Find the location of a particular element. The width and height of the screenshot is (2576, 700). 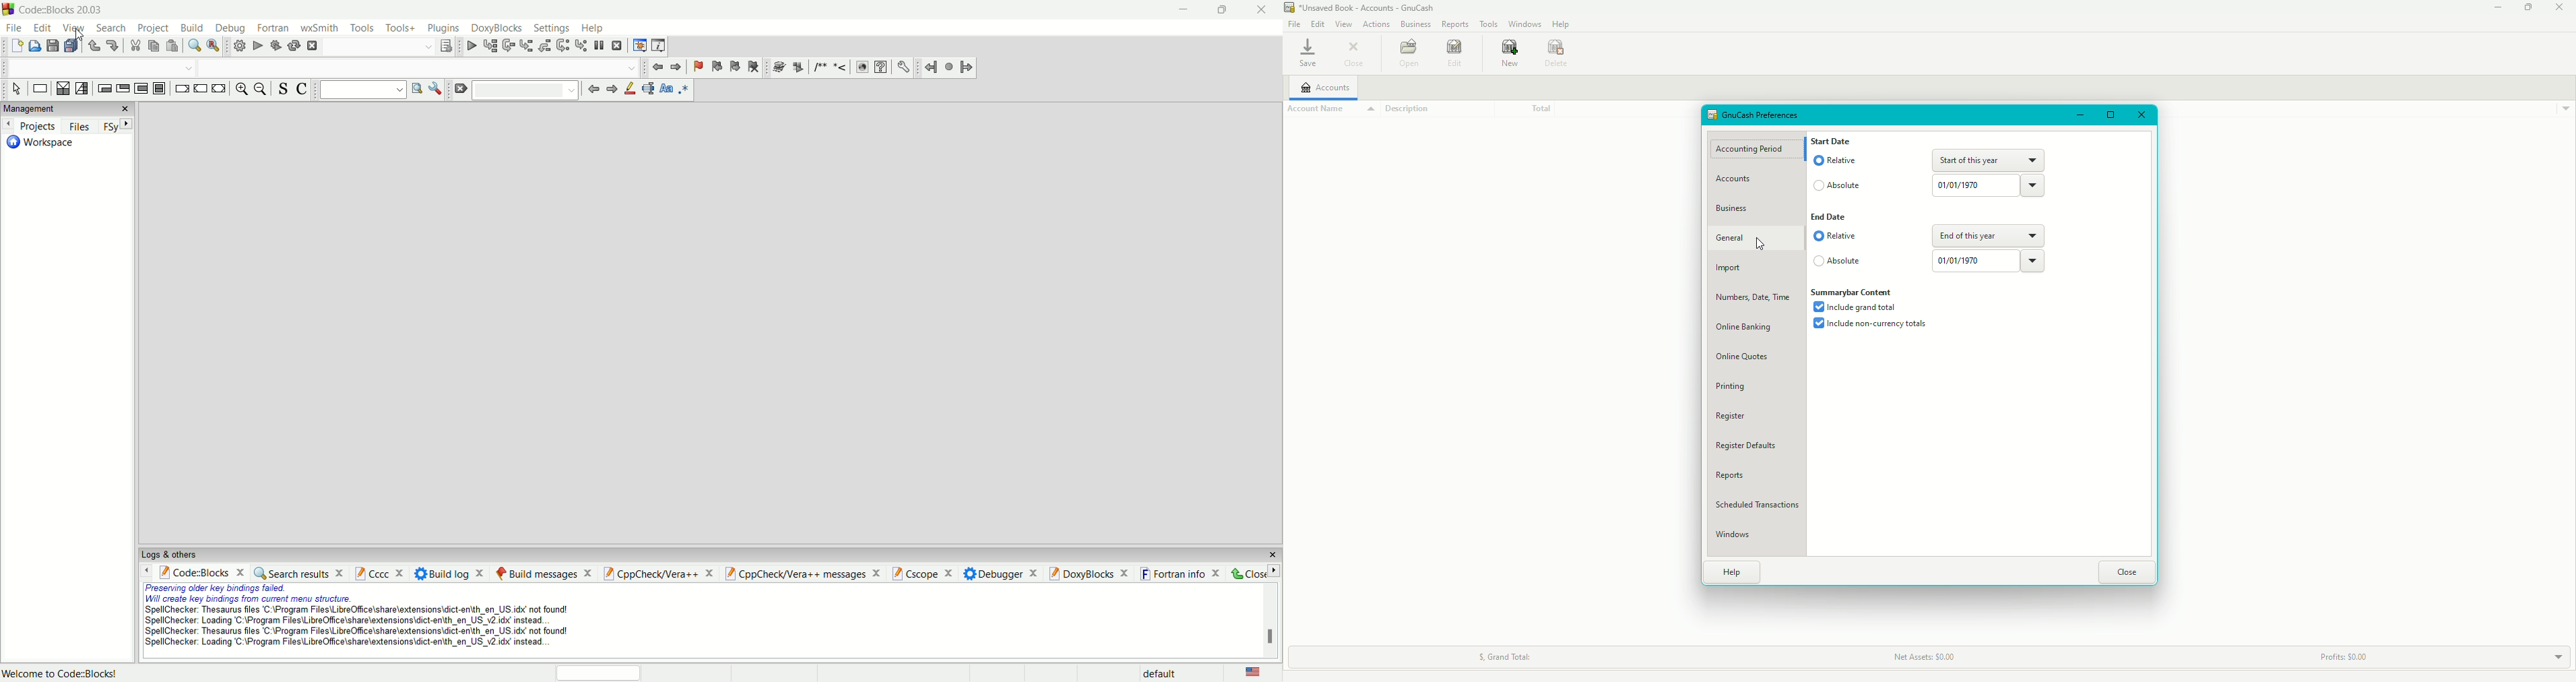

Net Assets is located at coordinates (1921, 658).